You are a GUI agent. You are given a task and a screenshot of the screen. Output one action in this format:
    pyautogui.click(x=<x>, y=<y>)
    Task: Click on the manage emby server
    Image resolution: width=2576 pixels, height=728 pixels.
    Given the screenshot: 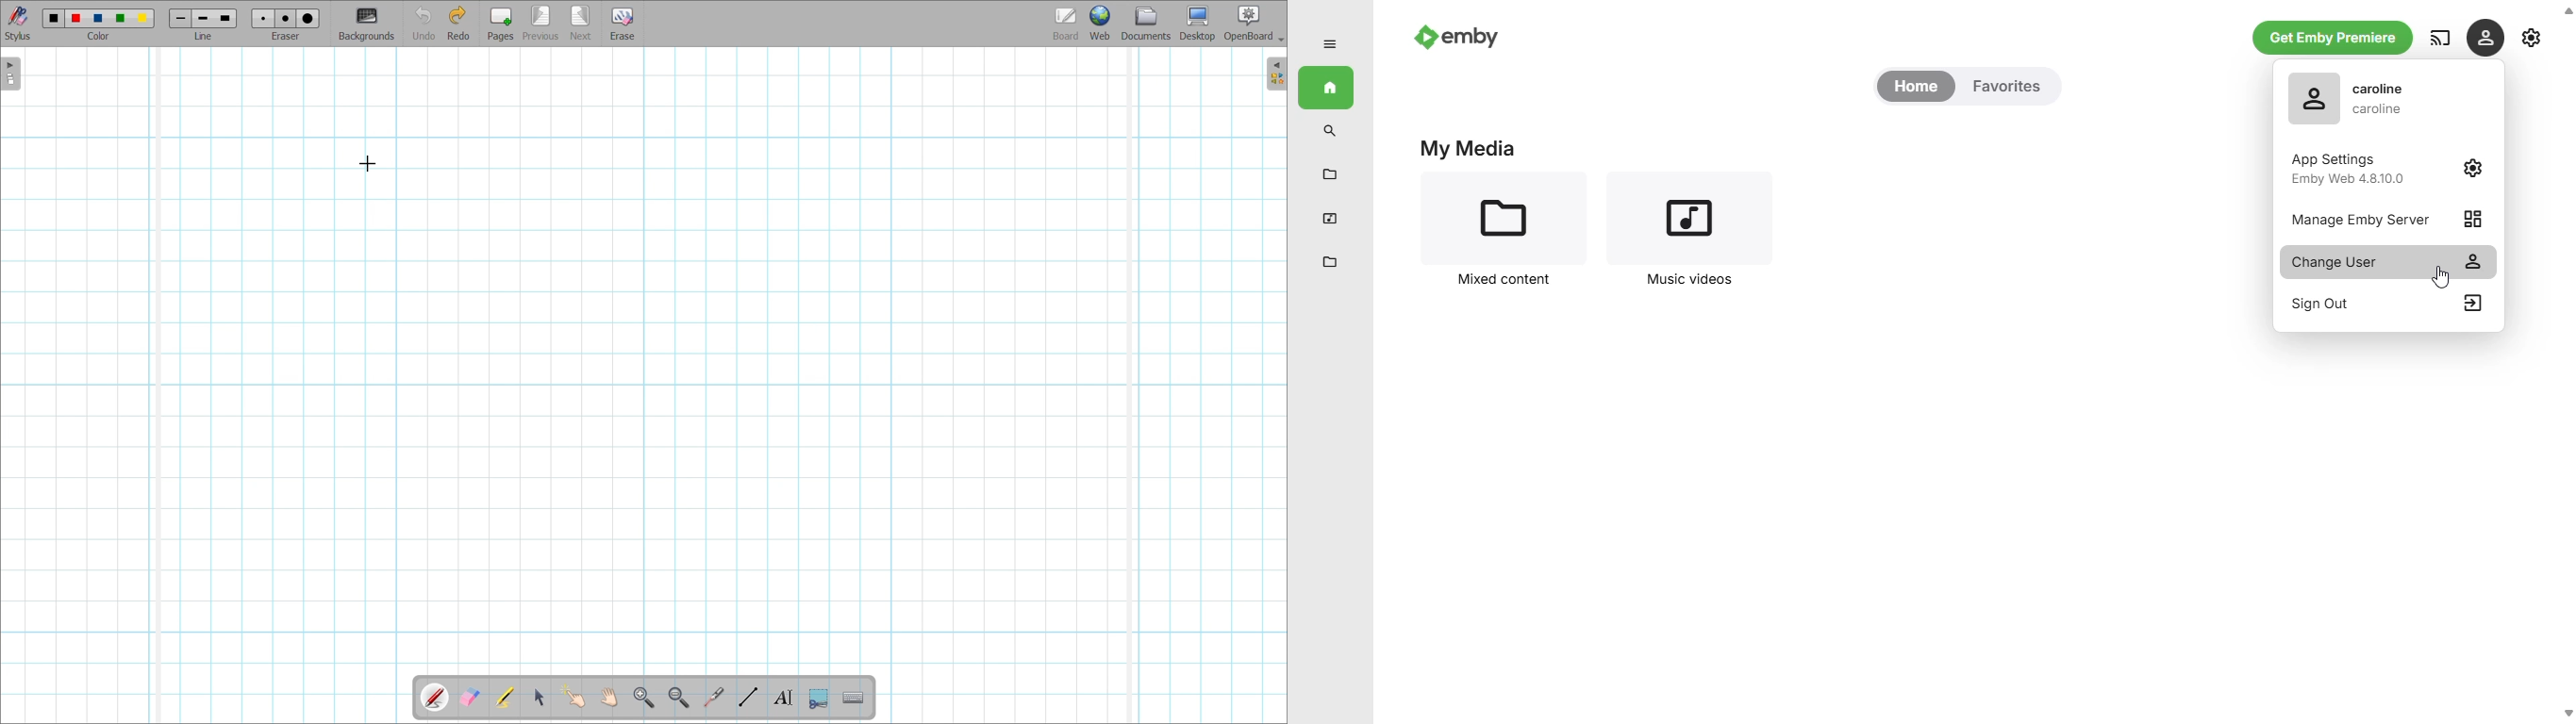 What is the action you would take?
    pyautogui.click(x=2386, y=218)
    